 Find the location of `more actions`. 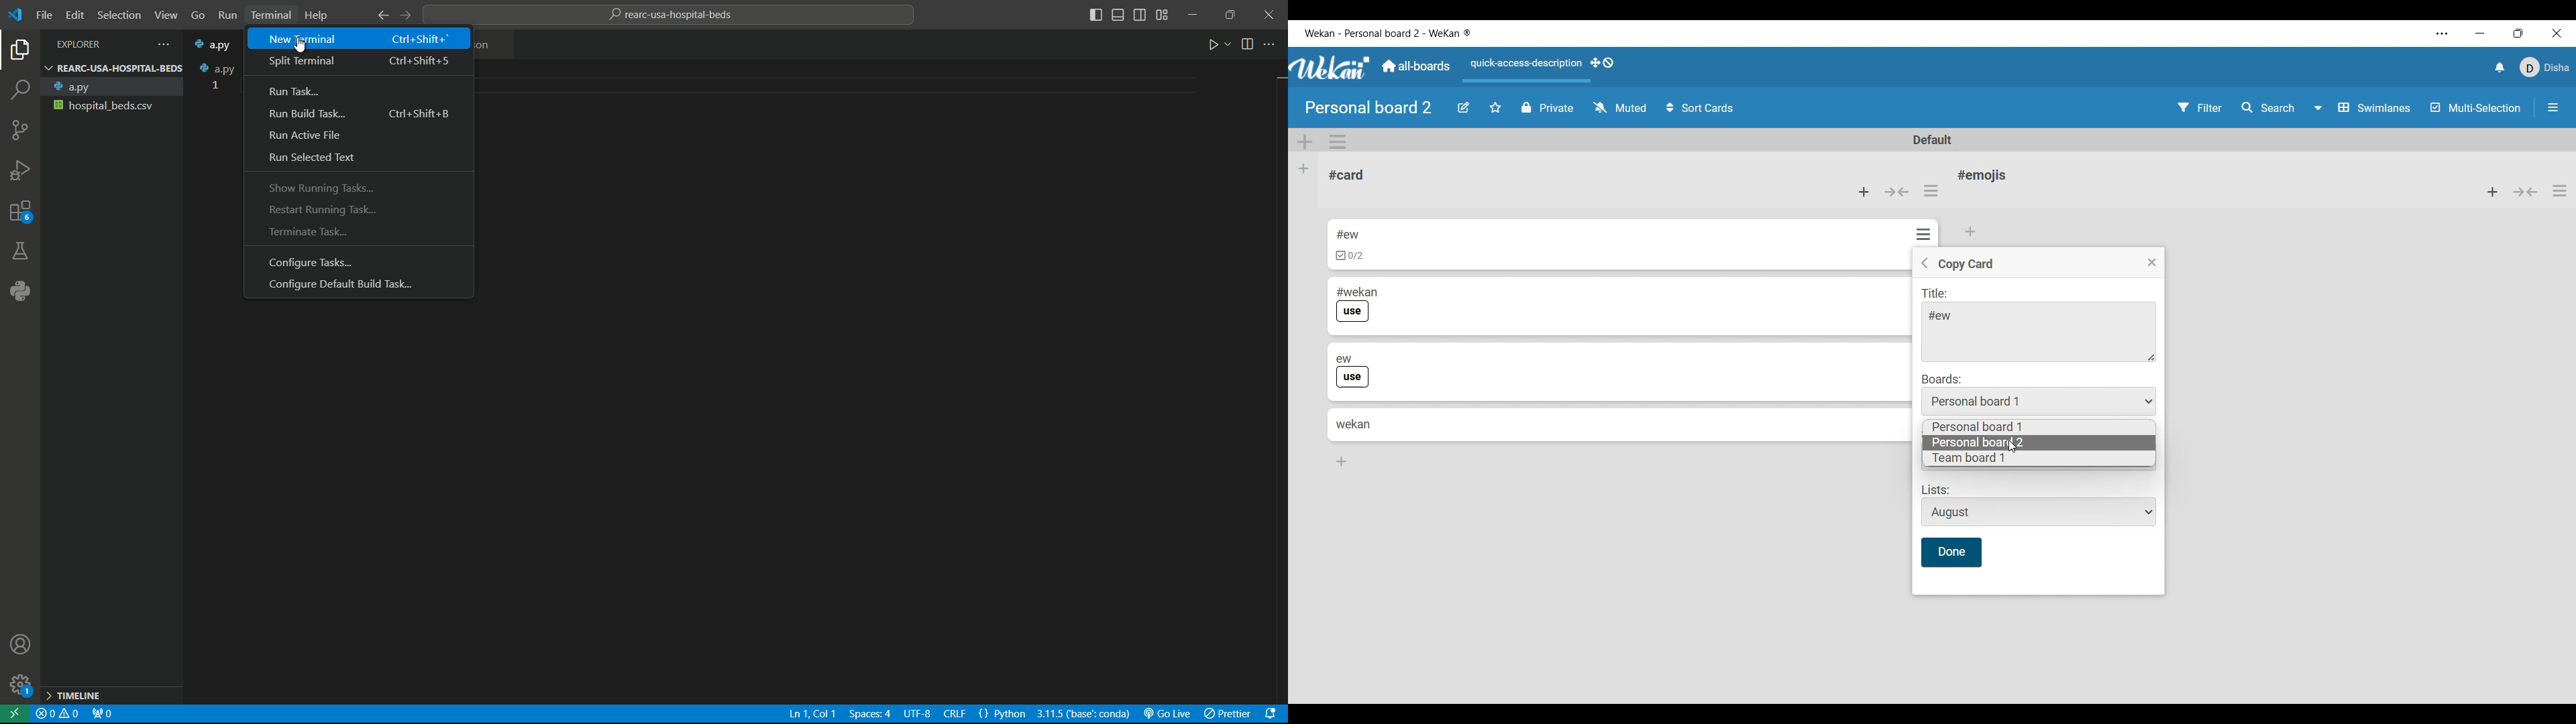

more actions is located at coordinates (1273, 46).